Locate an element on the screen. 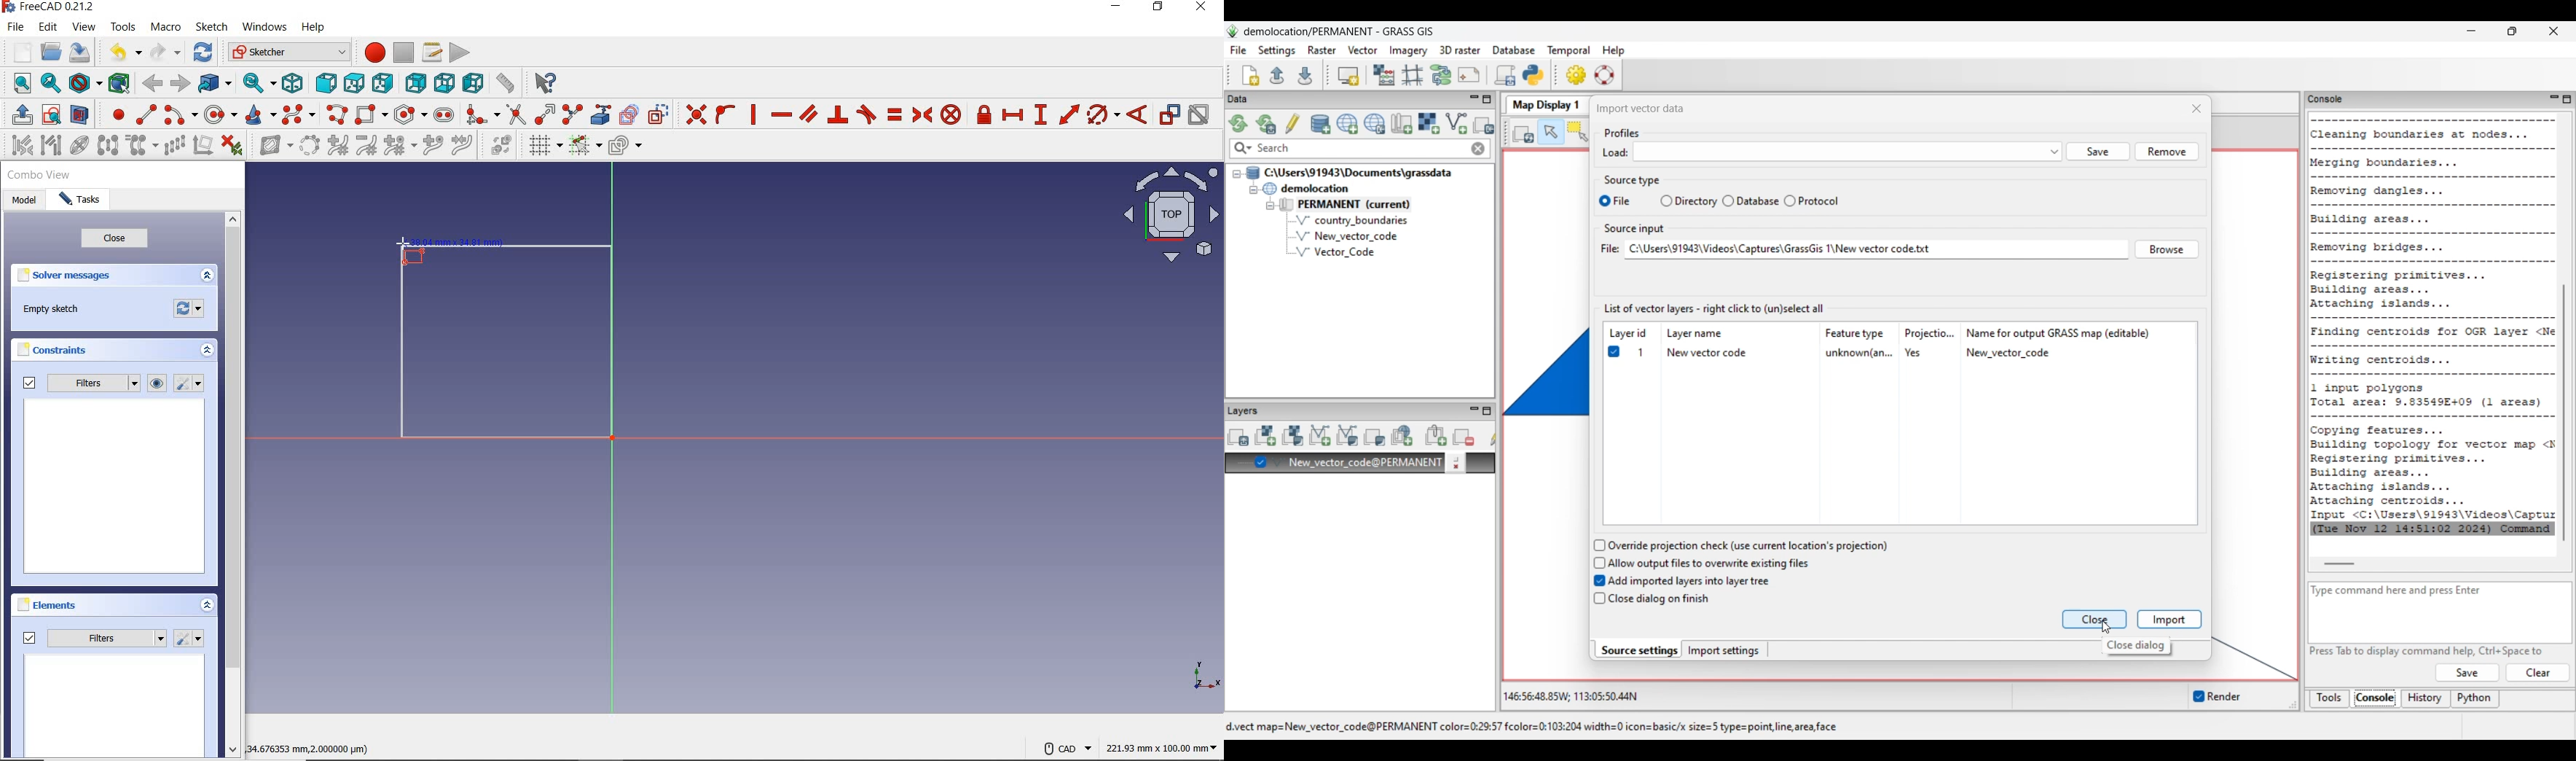 This screenshot has height=784, width=2576. refresh is located at coordinates (203, 52).